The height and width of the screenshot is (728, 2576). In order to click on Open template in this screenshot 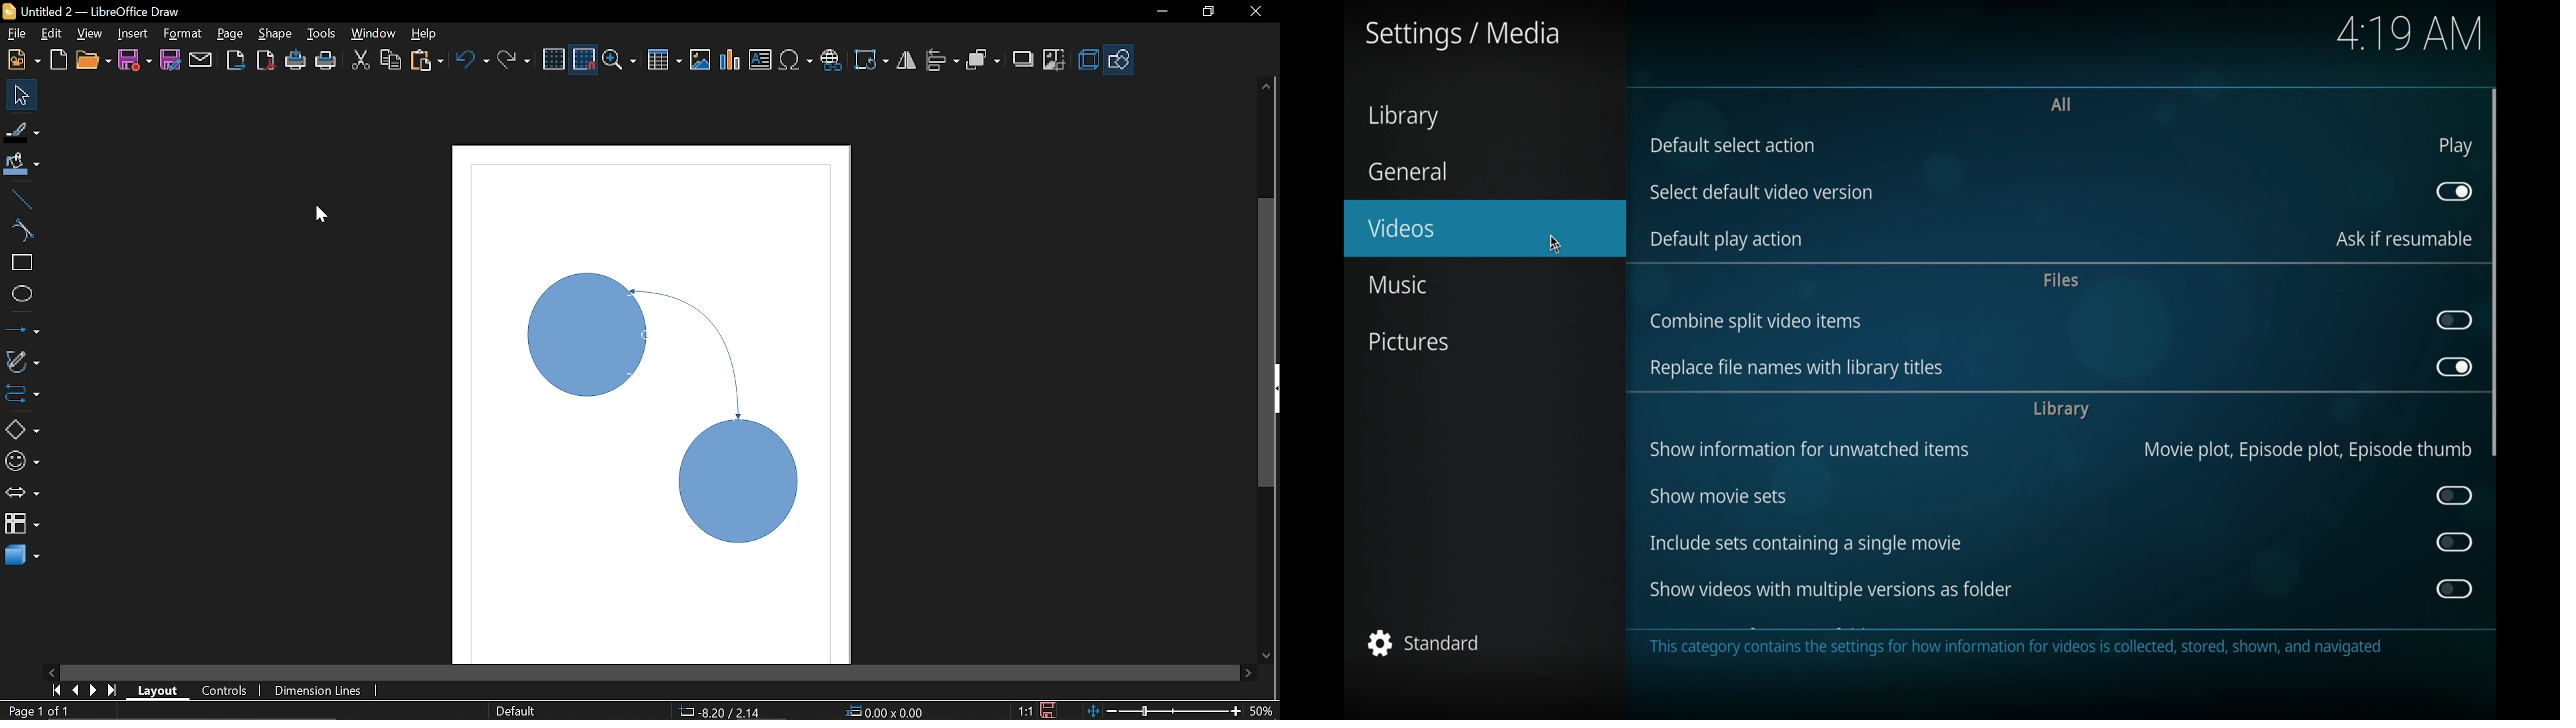, I will do `click(58, 60)`.